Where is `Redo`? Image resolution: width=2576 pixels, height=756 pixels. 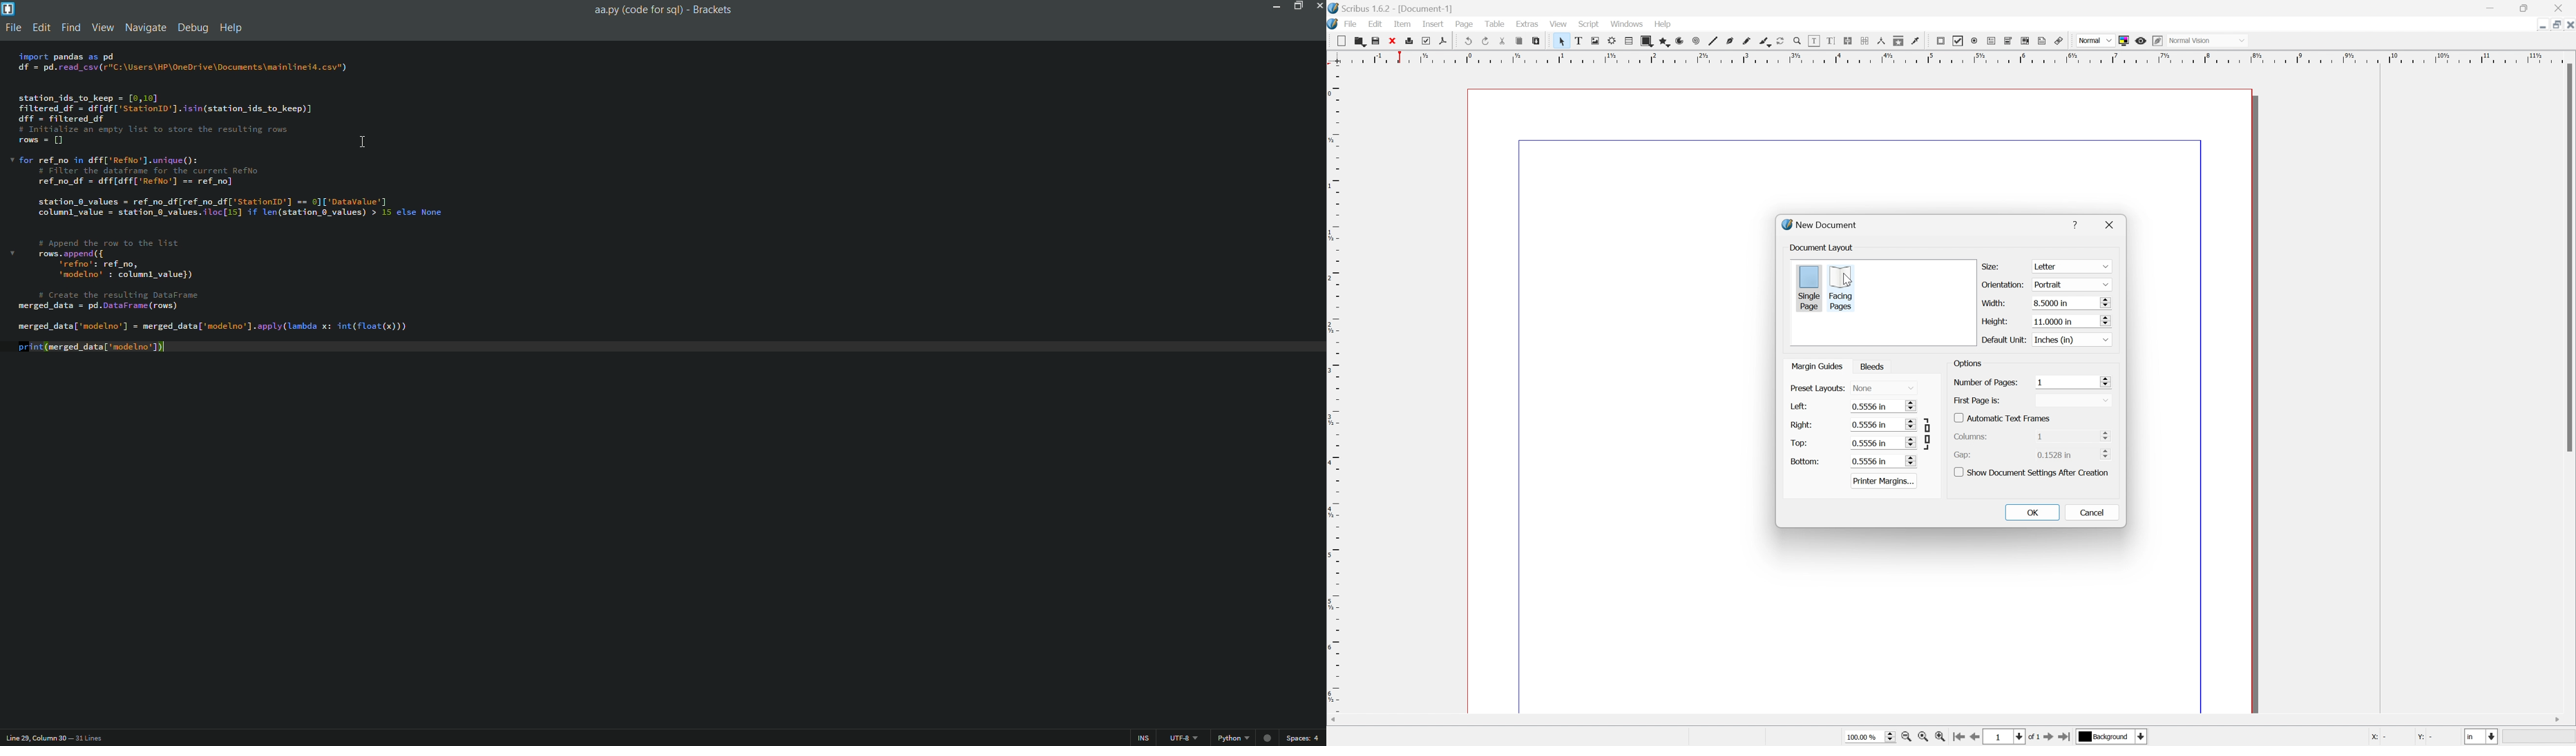 Redo is located at coordinates (1486, 41).